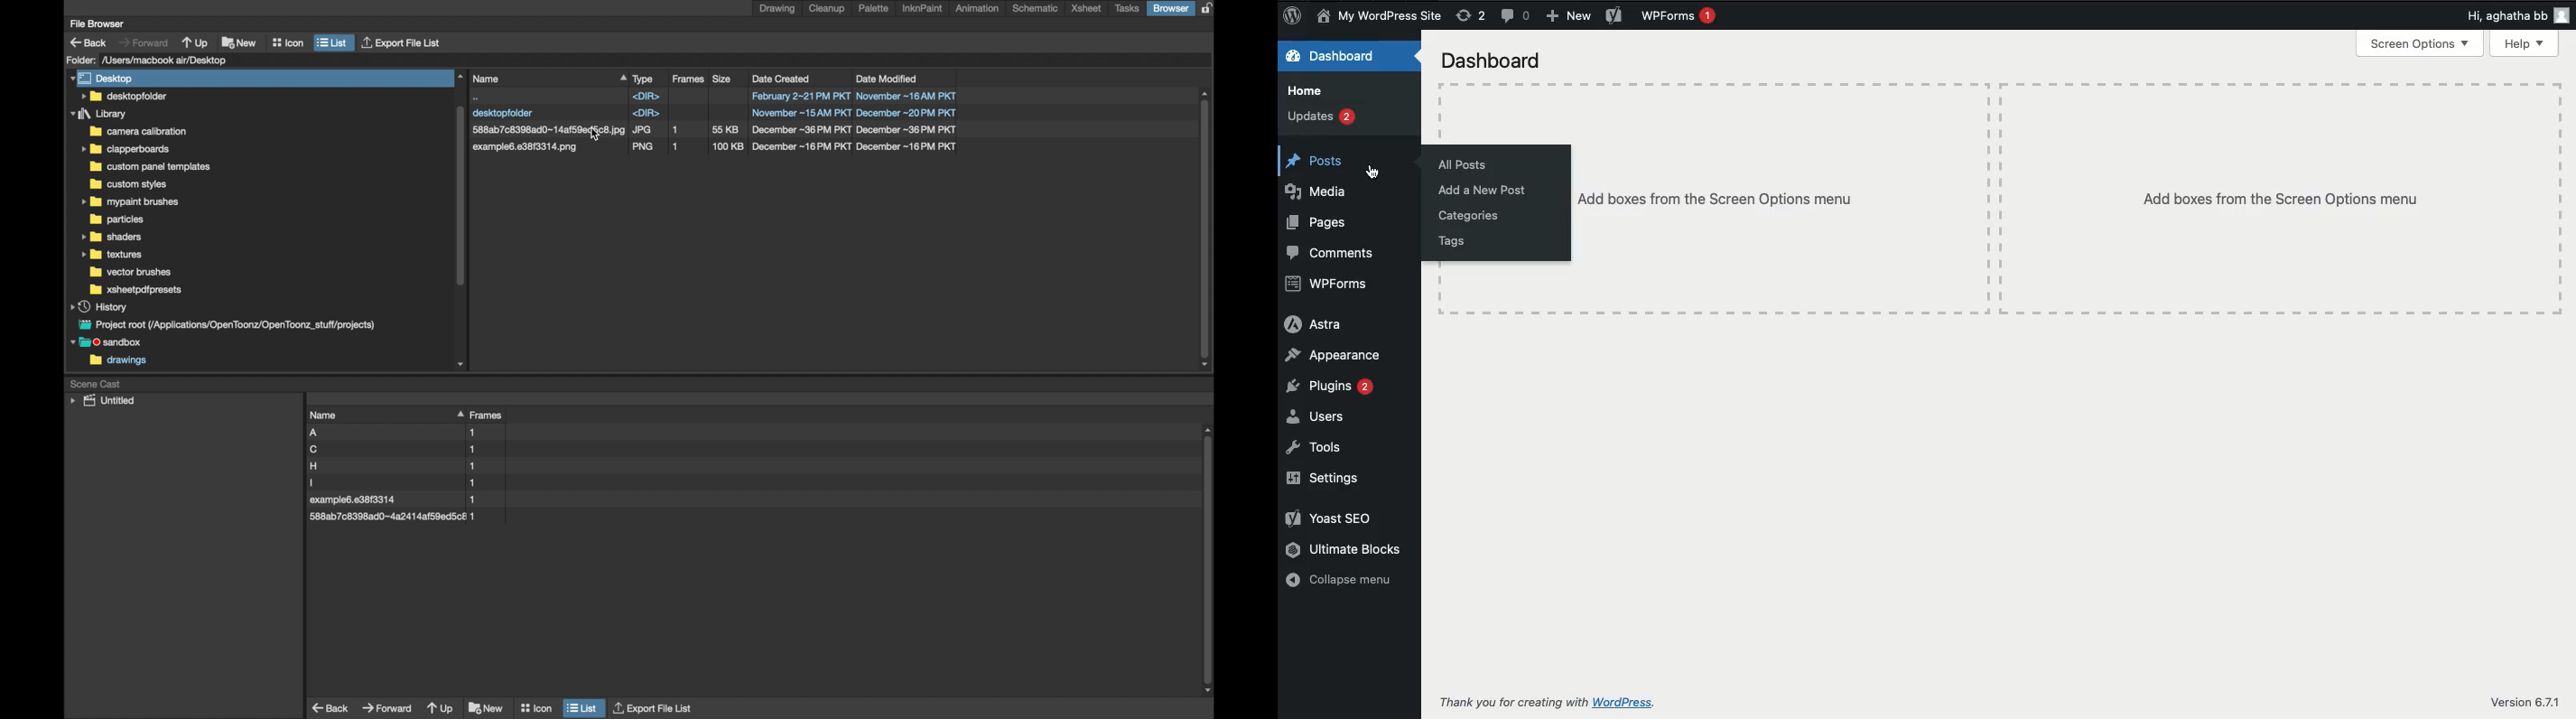 This screenshot has width=2576, height=728. What do you see at coordinates (1380, 16) in the screenshot?
I see `Name` at bounding box center [1380, 16].